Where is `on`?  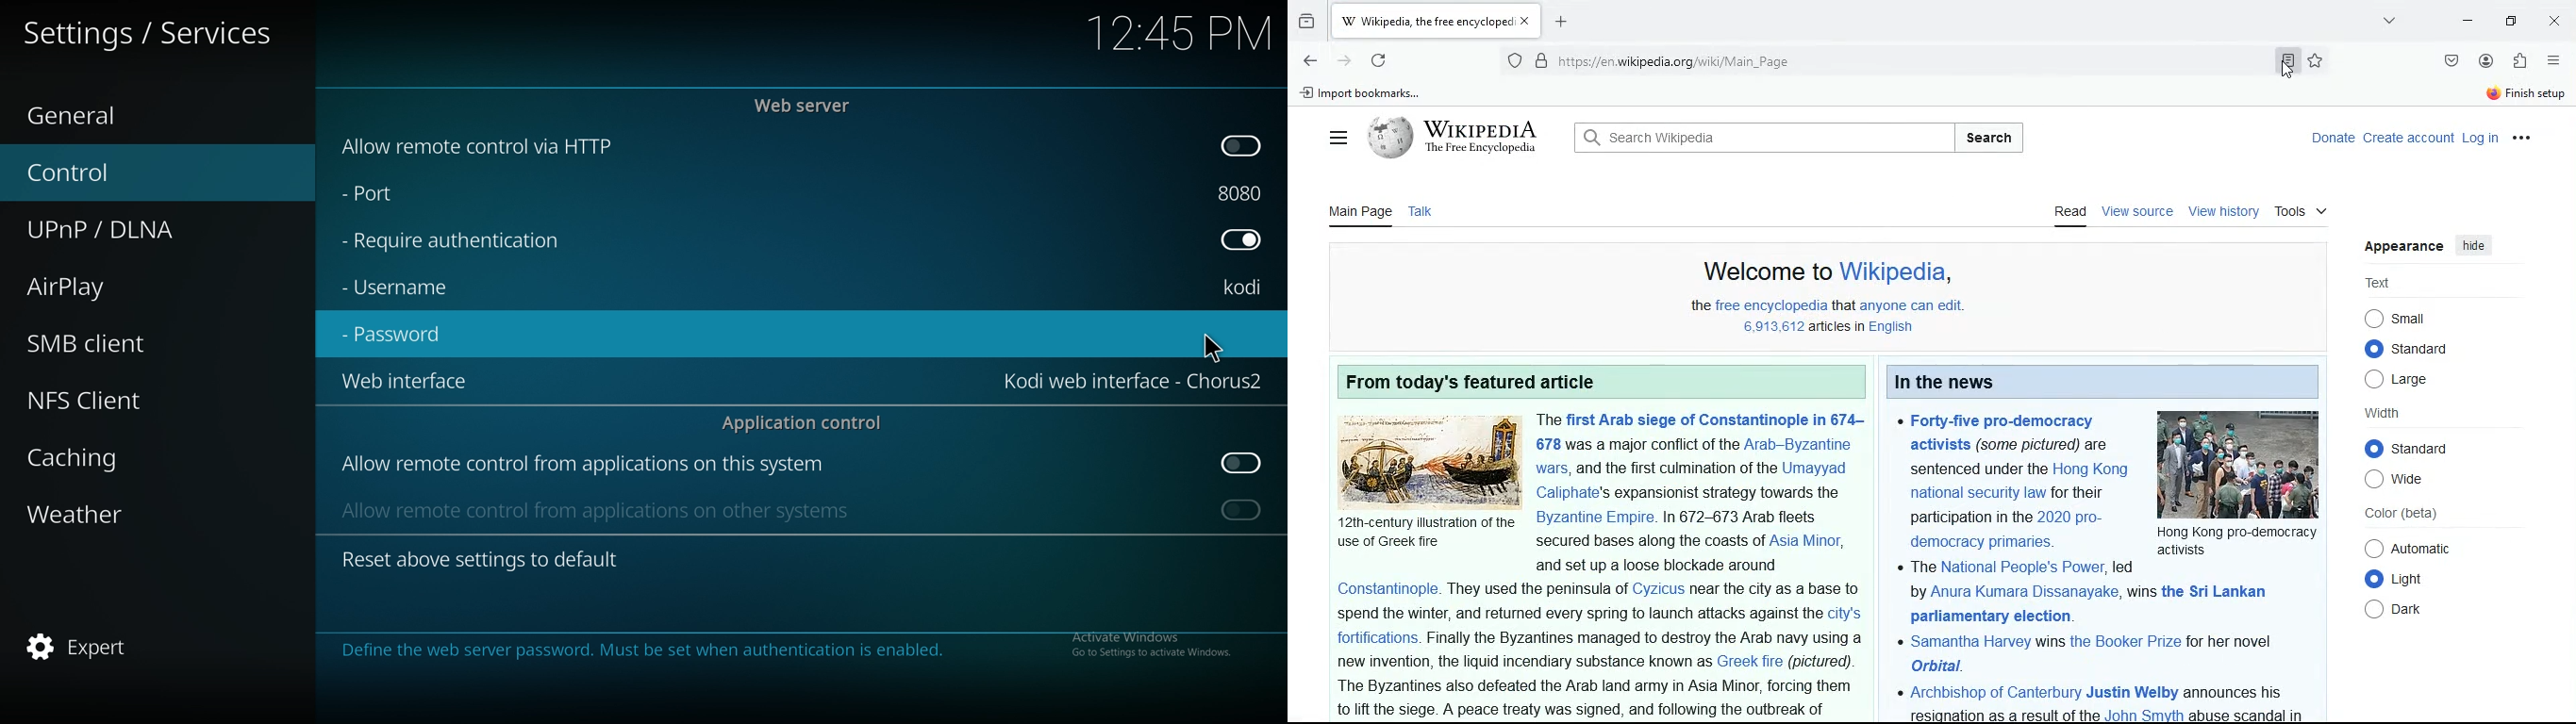 on is located at coordinates (1242, 144).